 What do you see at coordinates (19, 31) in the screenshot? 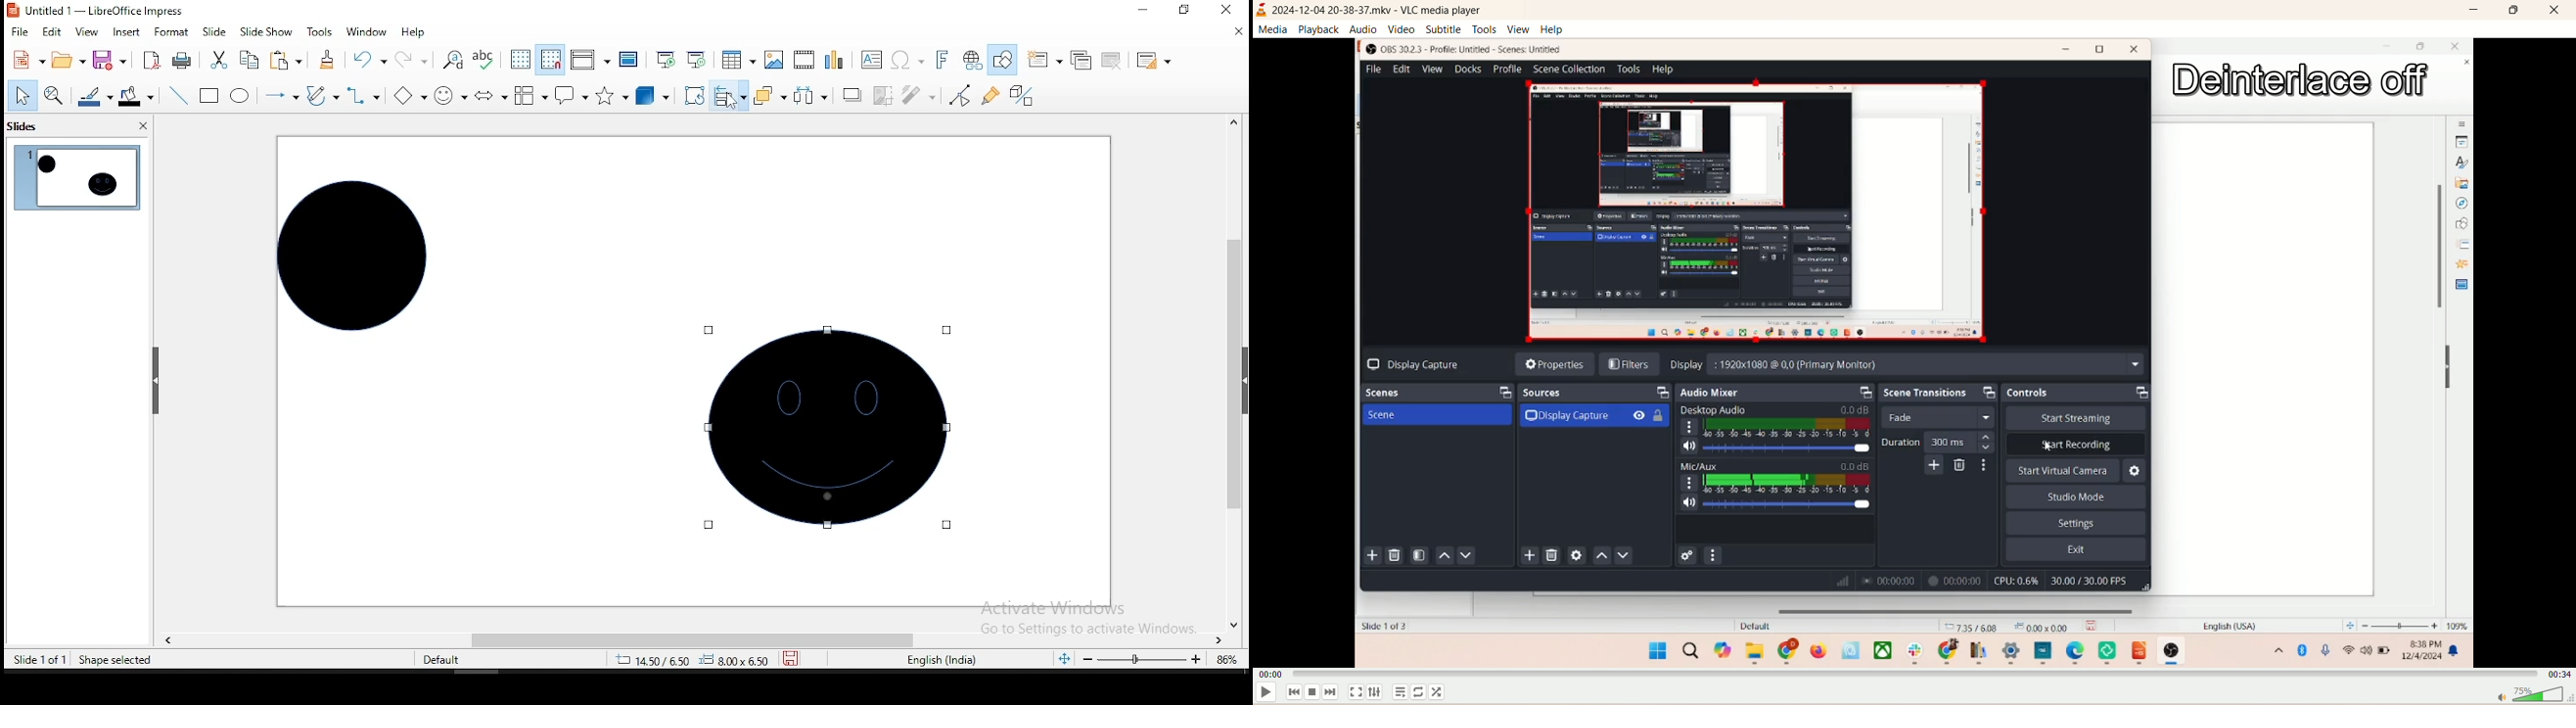
I see `file` at bounding box center [19, 31].